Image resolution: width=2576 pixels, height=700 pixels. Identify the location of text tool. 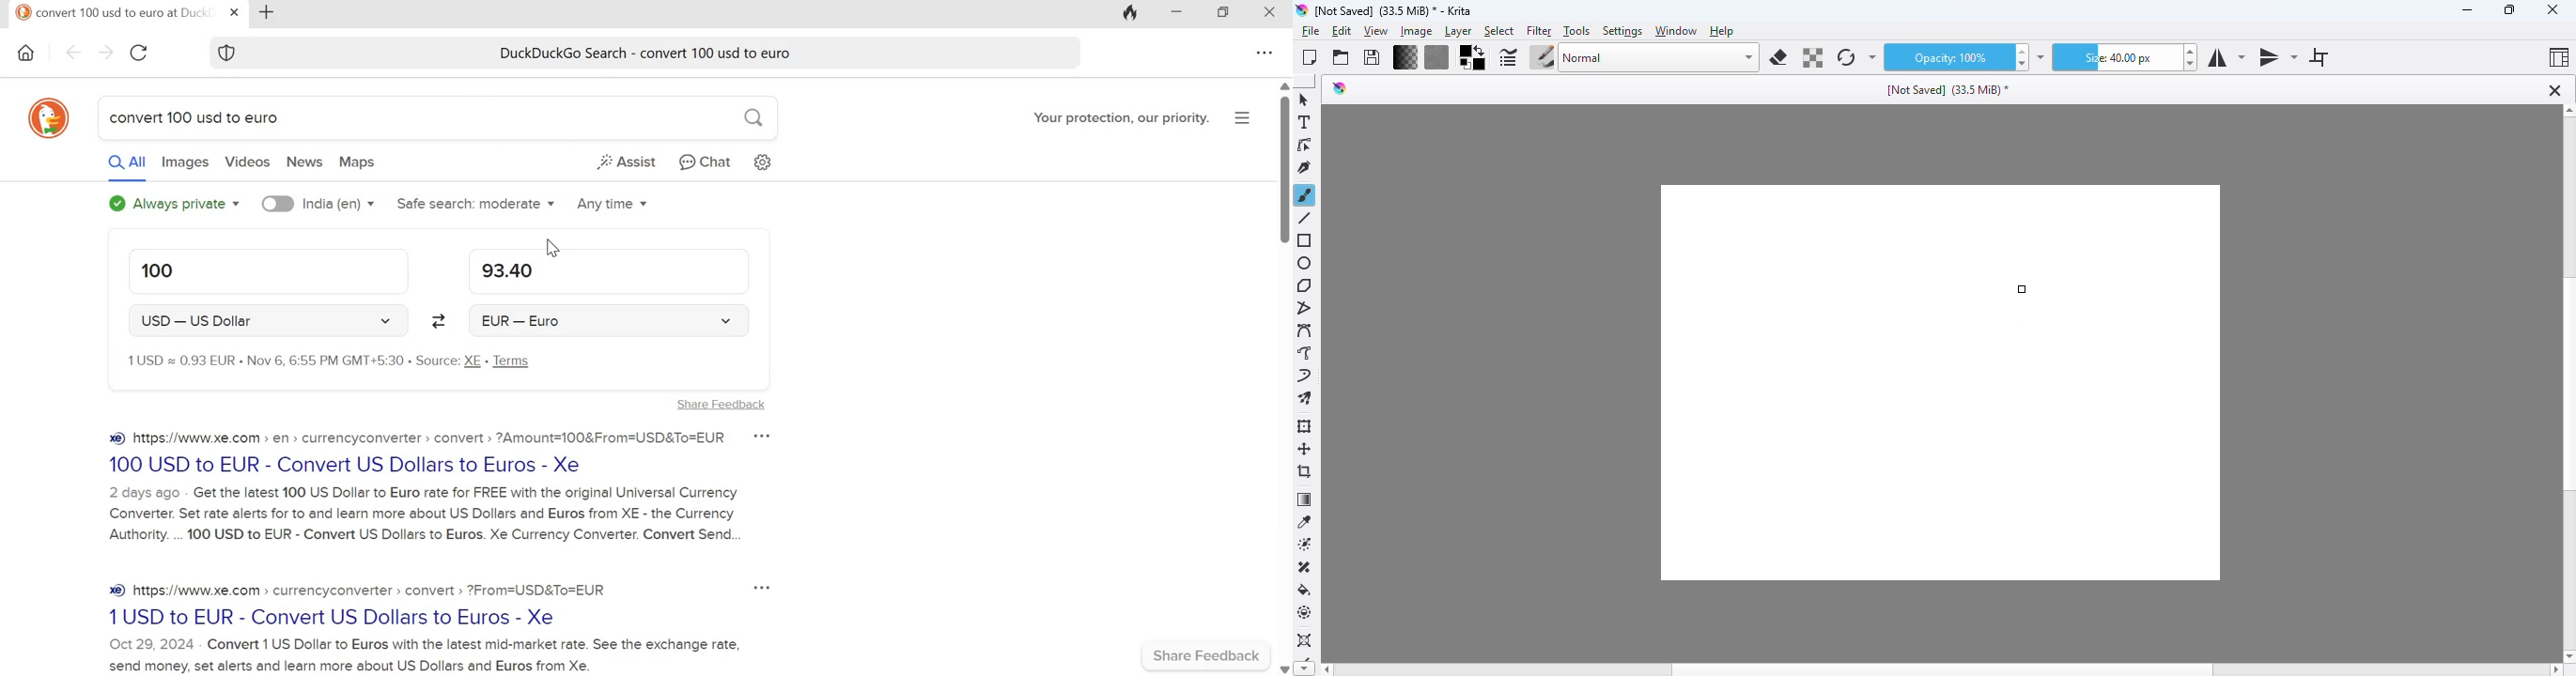
(1305, 122).